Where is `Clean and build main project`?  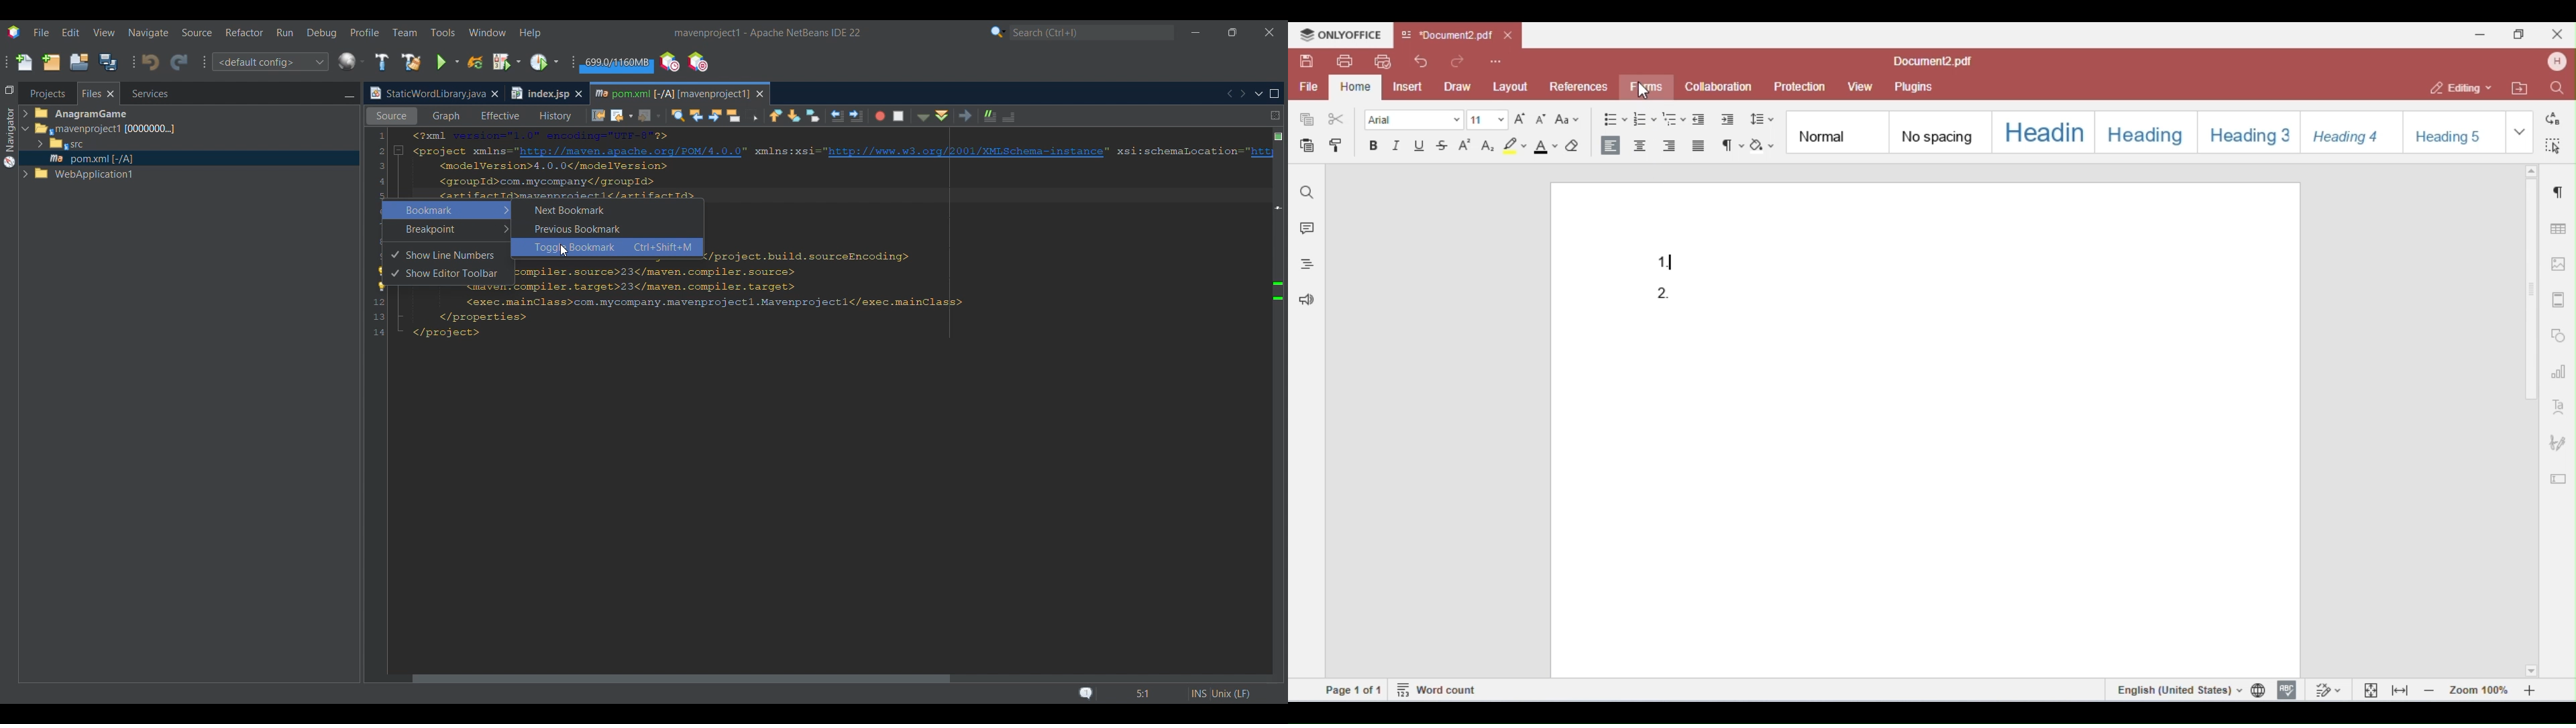 Clean and build main project is located at coordinates (411, 62).